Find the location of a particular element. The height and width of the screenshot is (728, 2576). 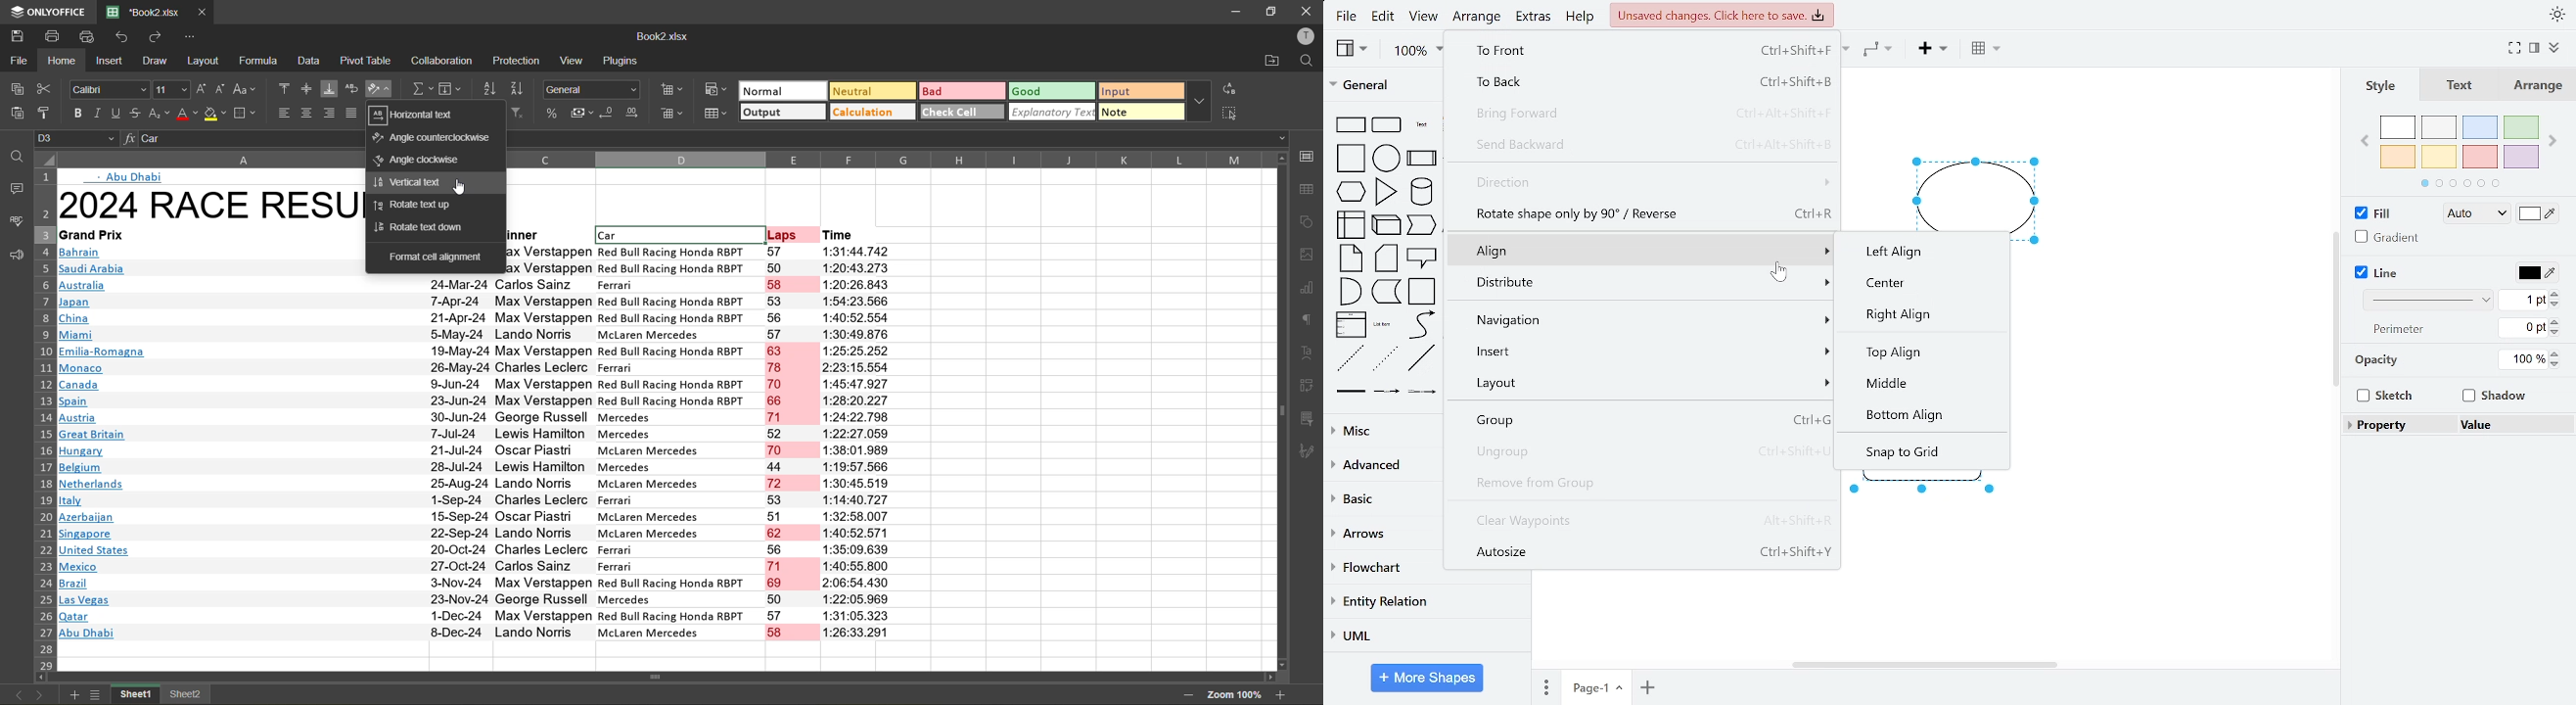

Scrollbar is located at coordinates (524, 682).